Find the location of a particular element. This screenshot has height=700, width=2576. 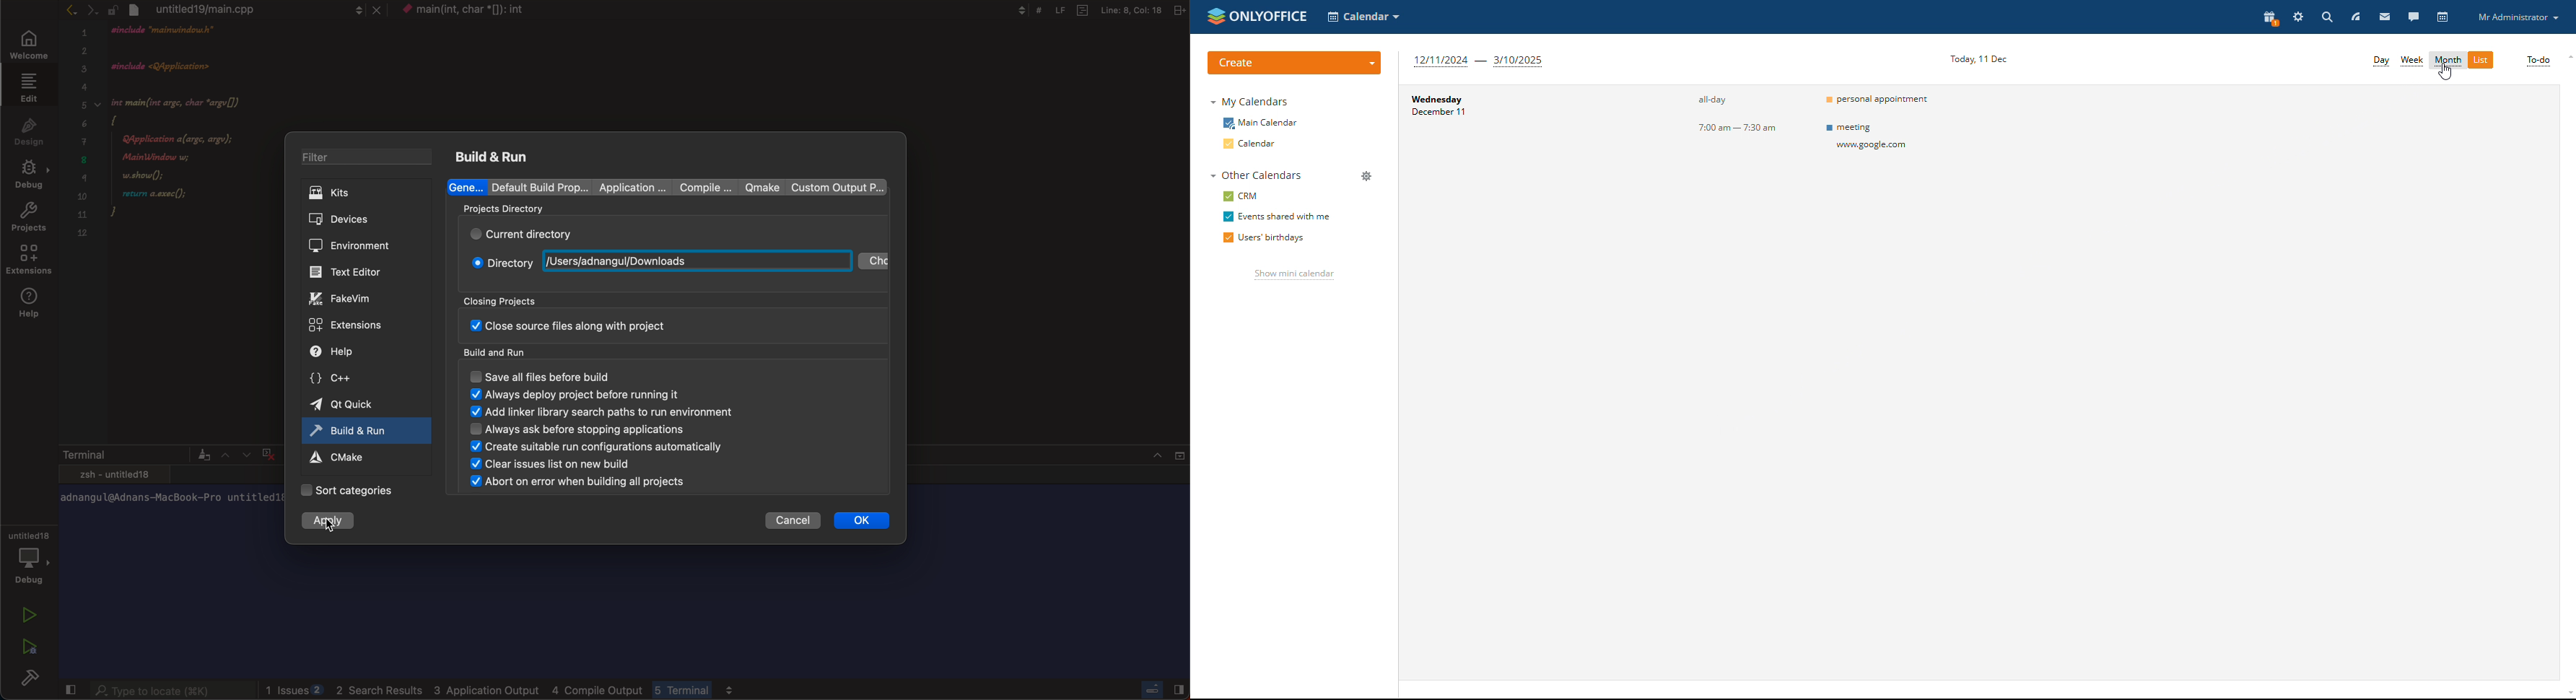

current directory is located at coordinates (671, 233).